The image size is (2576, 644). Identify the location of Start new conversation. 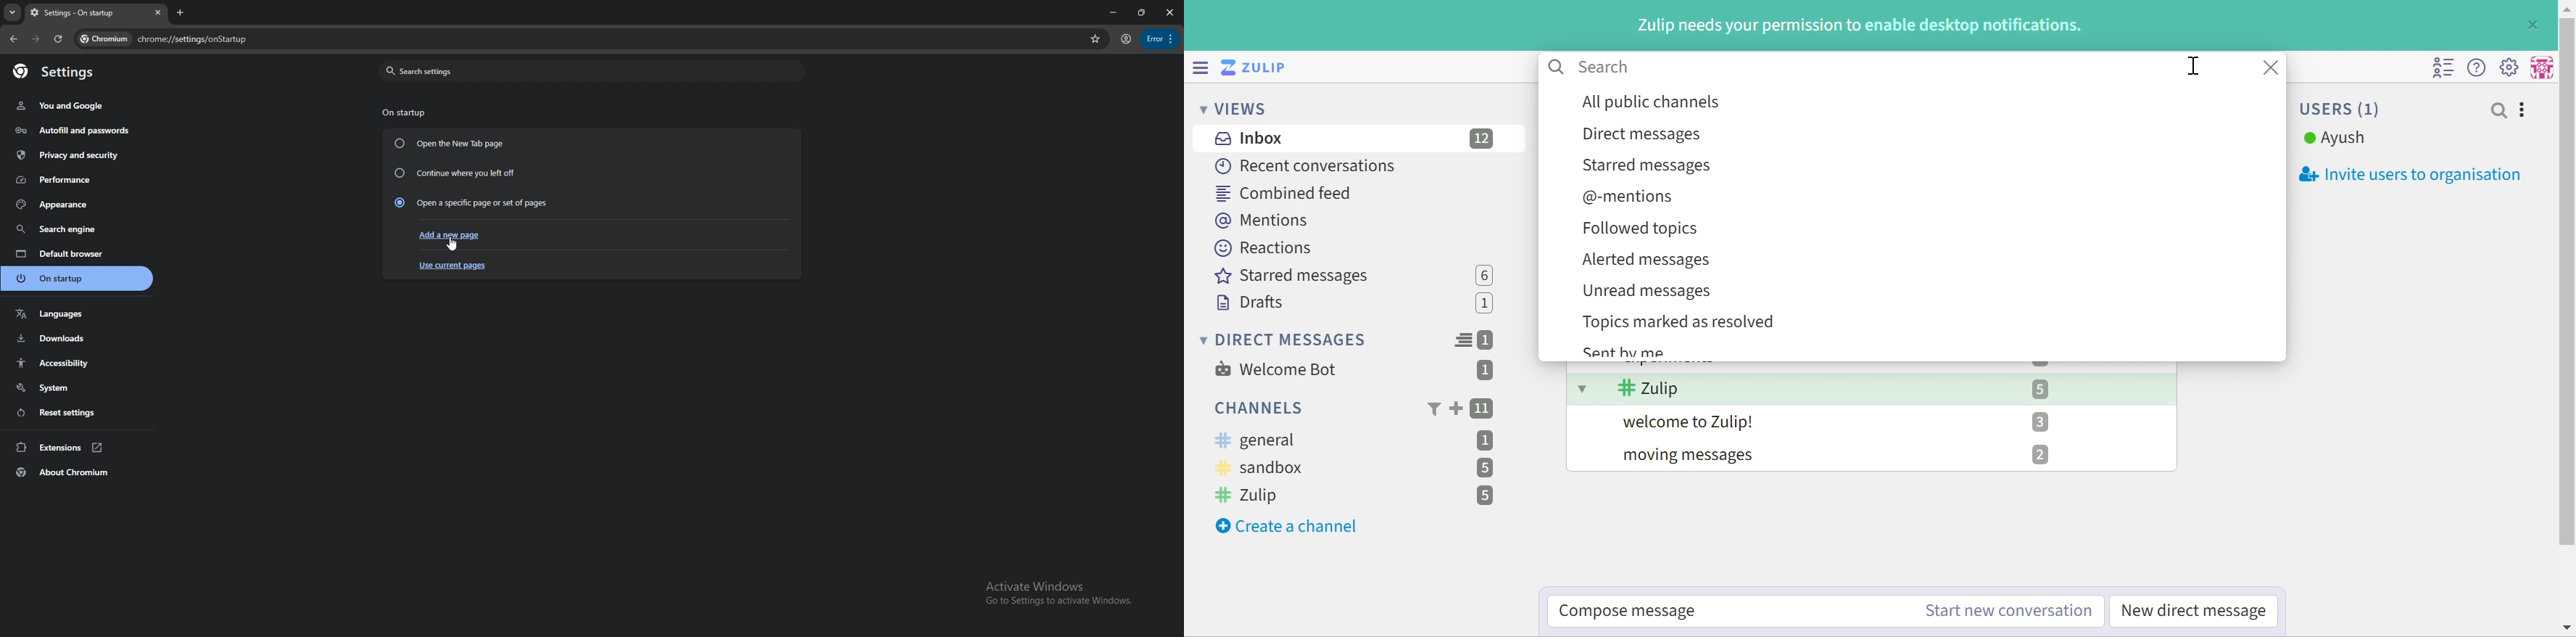
(2009, 612).